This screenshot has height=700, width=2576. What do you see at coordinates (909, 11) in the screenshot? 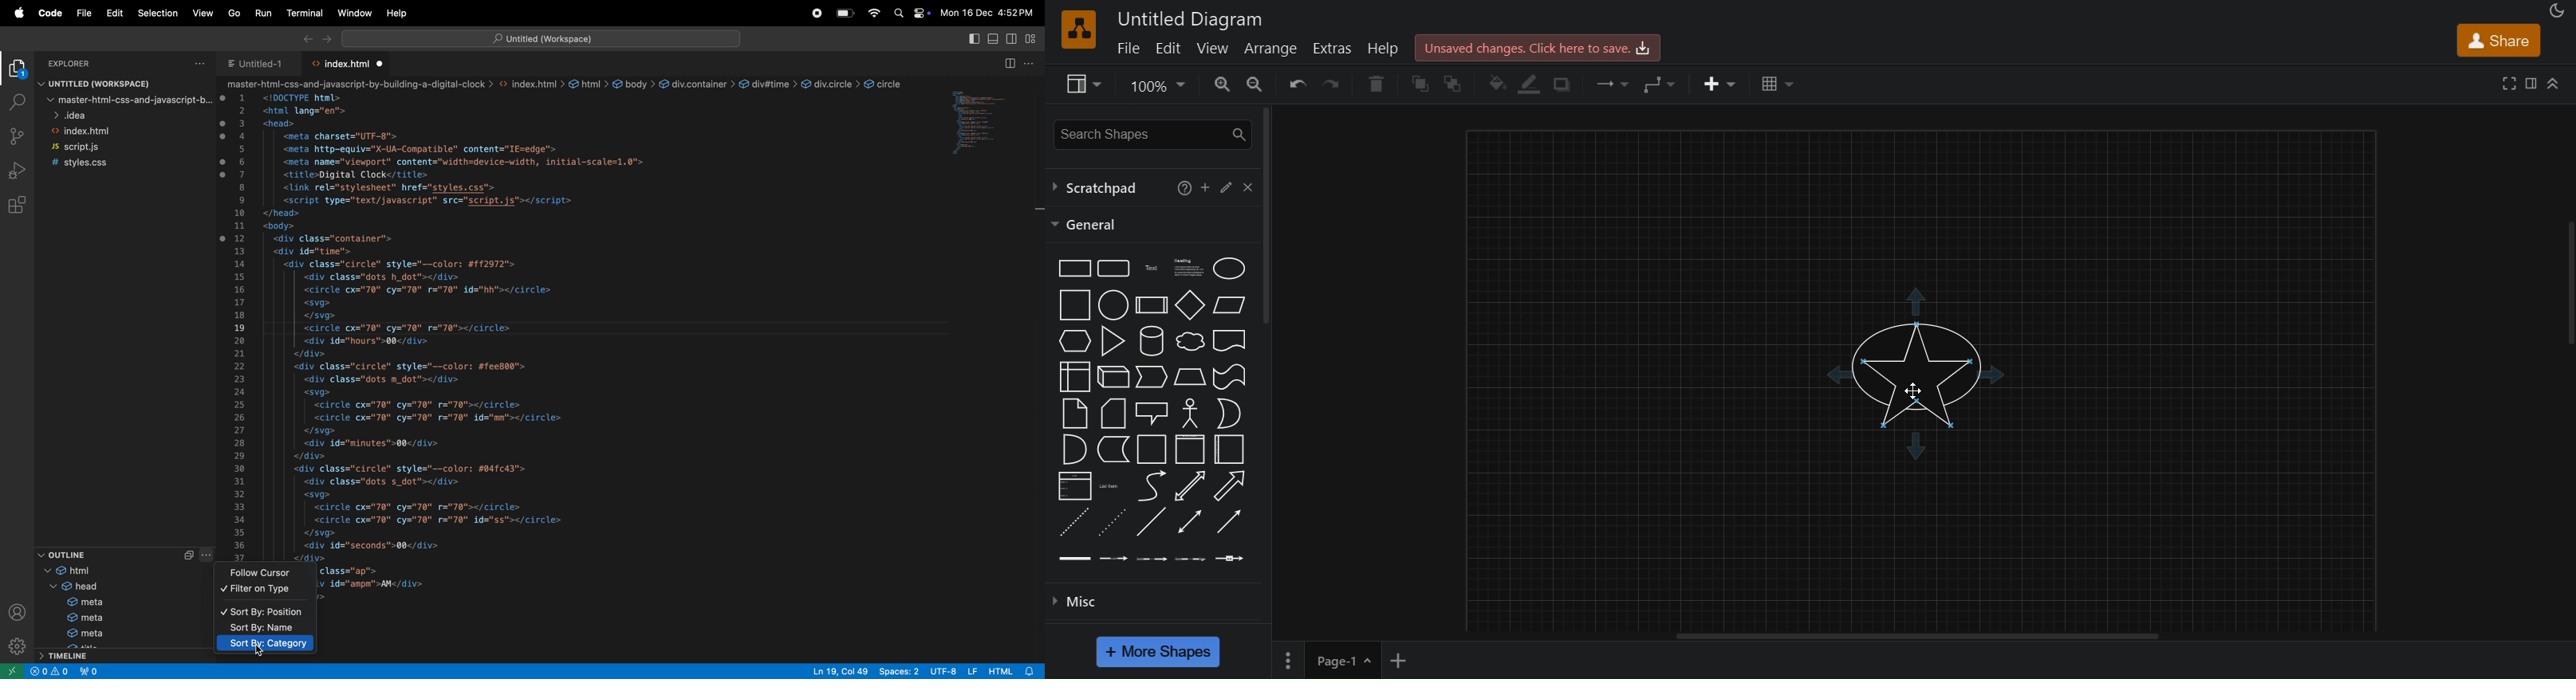
I see `apple widgets` at bounding box center [909, 11].